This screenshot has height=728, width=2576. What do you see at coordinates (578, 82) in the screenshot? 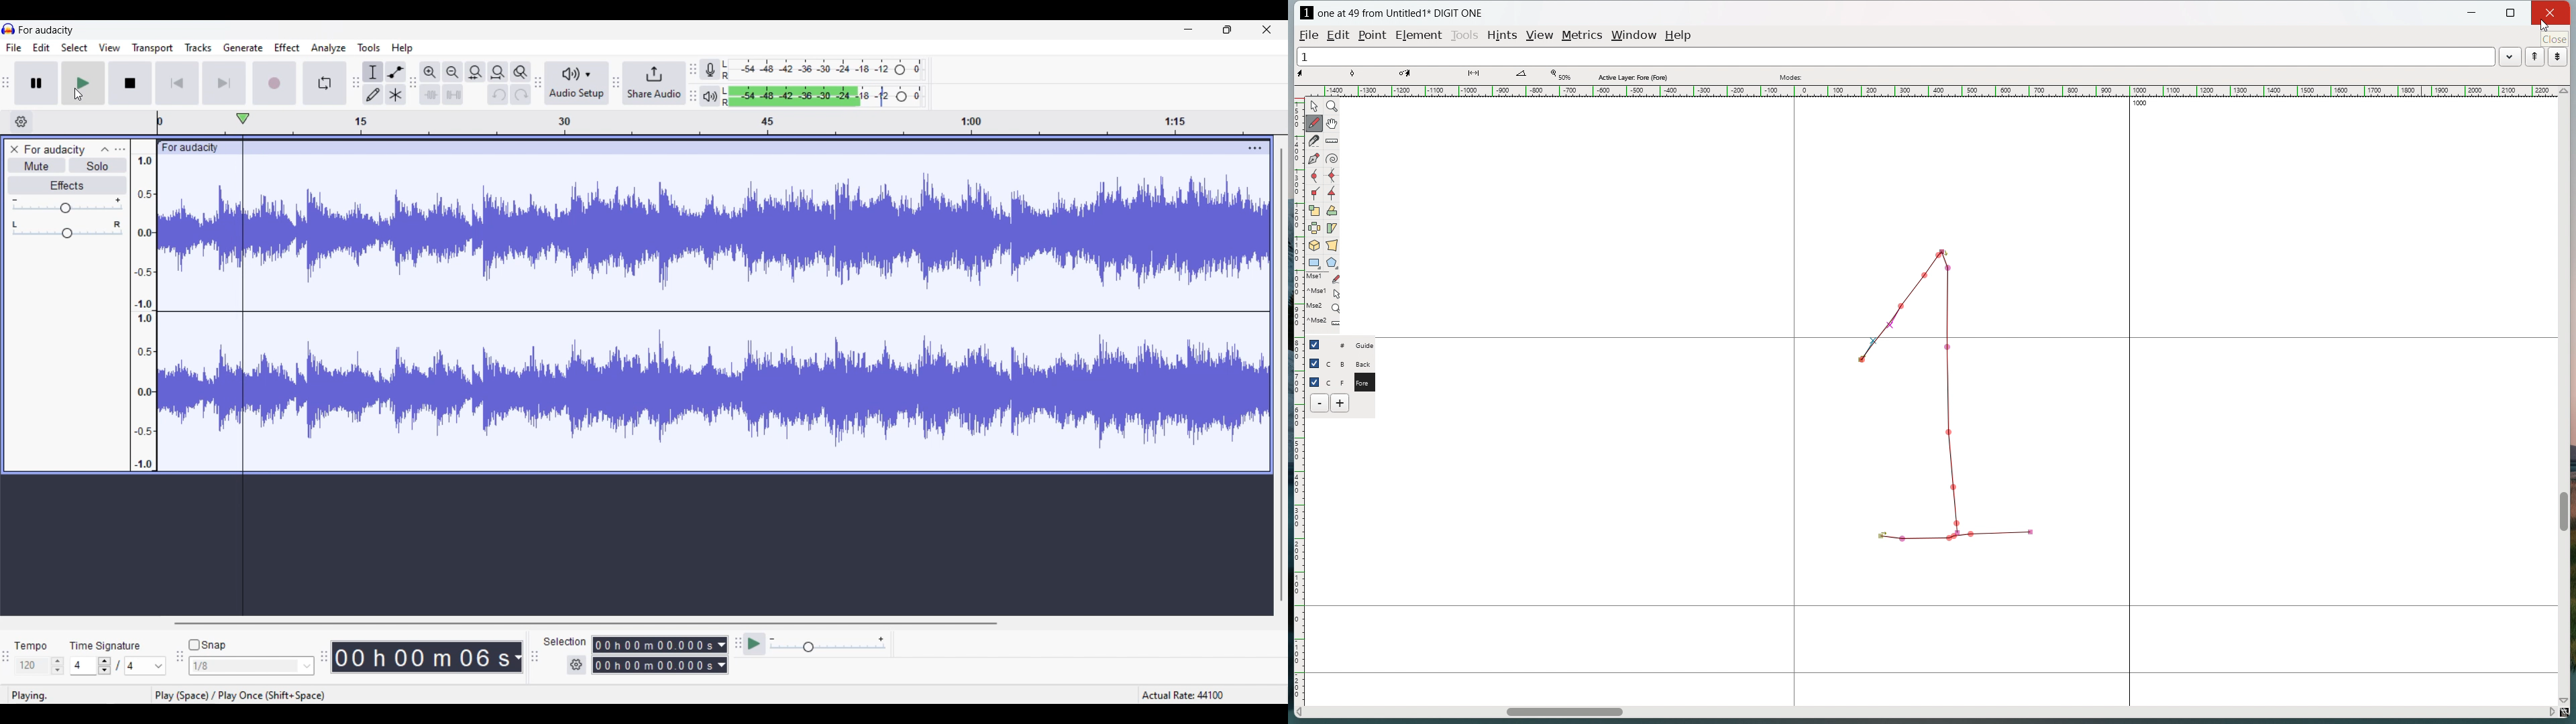
I see `Audio setup` at bounding box center [578, 82].